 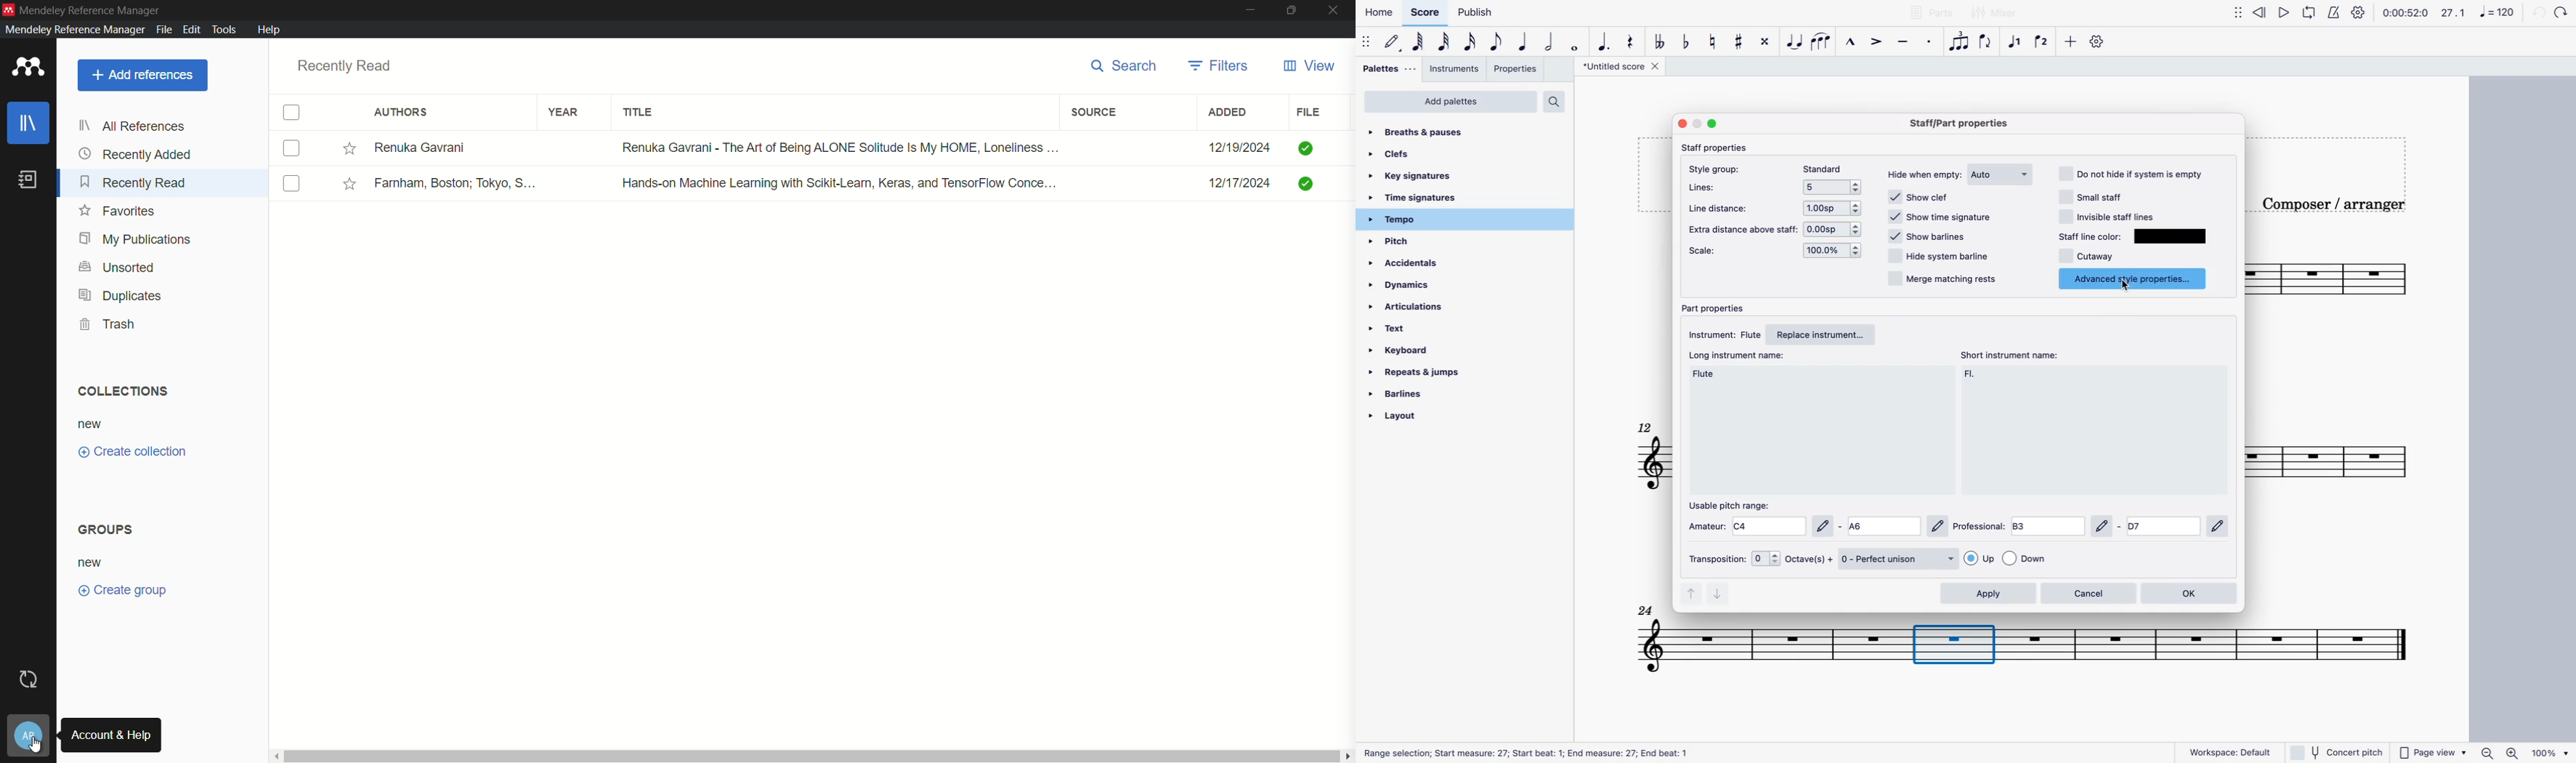 I want to click on 12, so click(x=1647, y=427).